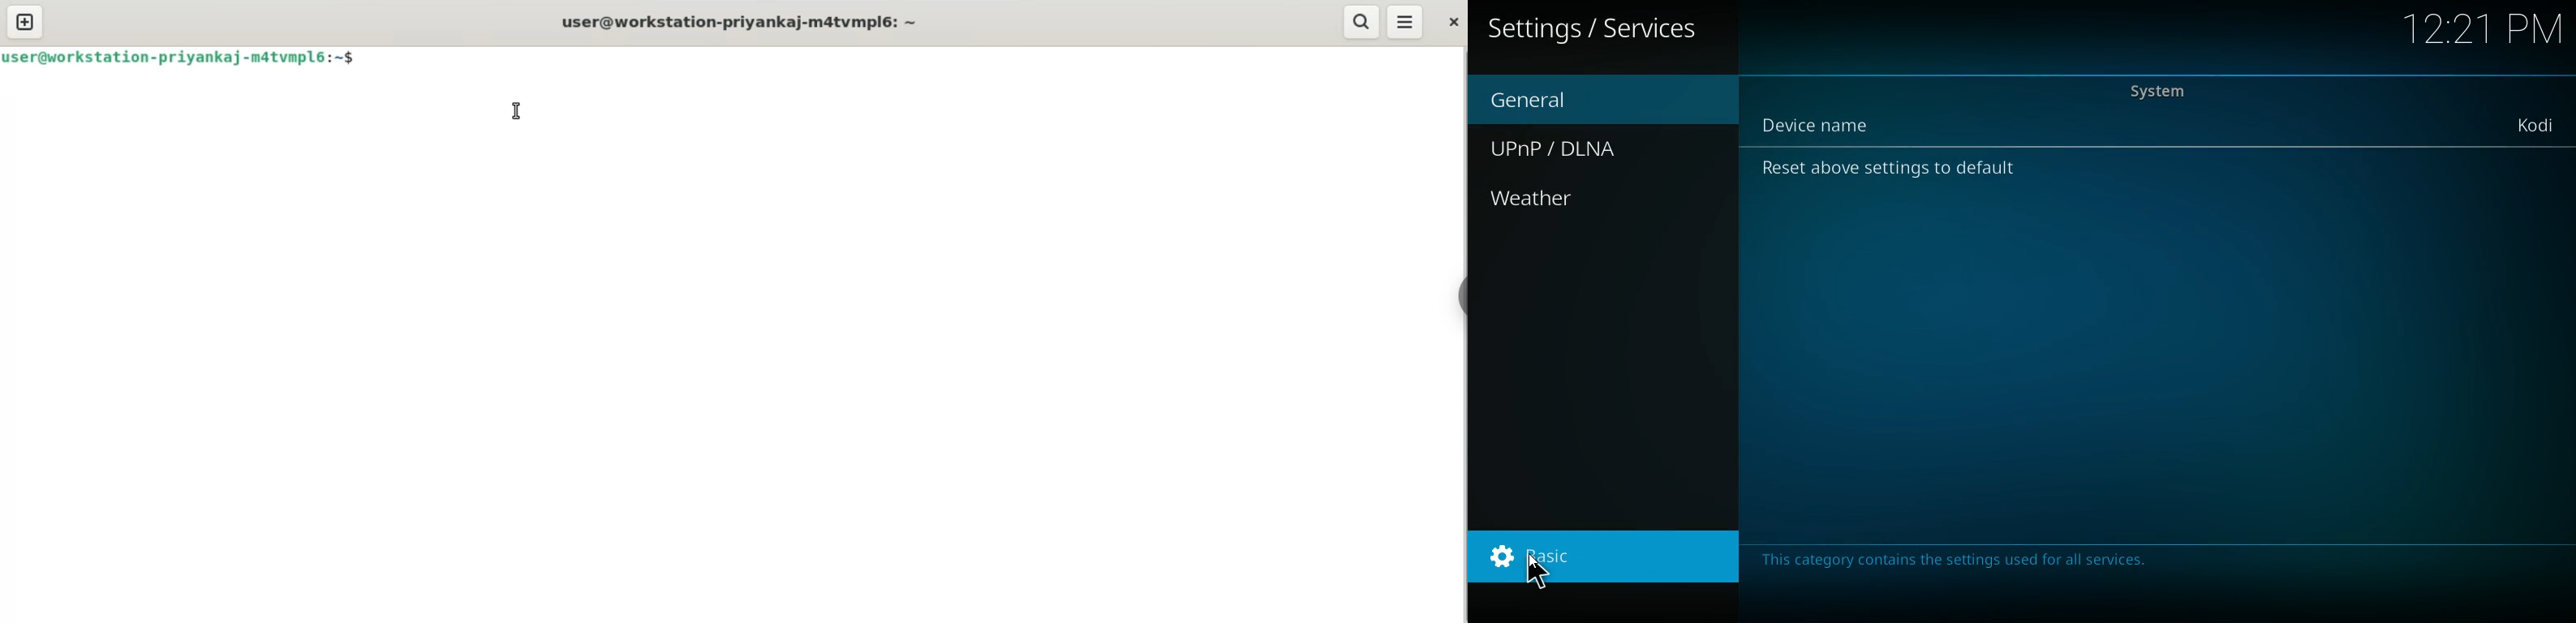 The width and height of the screenshot is (2576, 644). Describe the element at coordinates (737, 23) in the screenshot. I see `user@workstation-priyankaj-m4tvmpl6: ~` at that location.